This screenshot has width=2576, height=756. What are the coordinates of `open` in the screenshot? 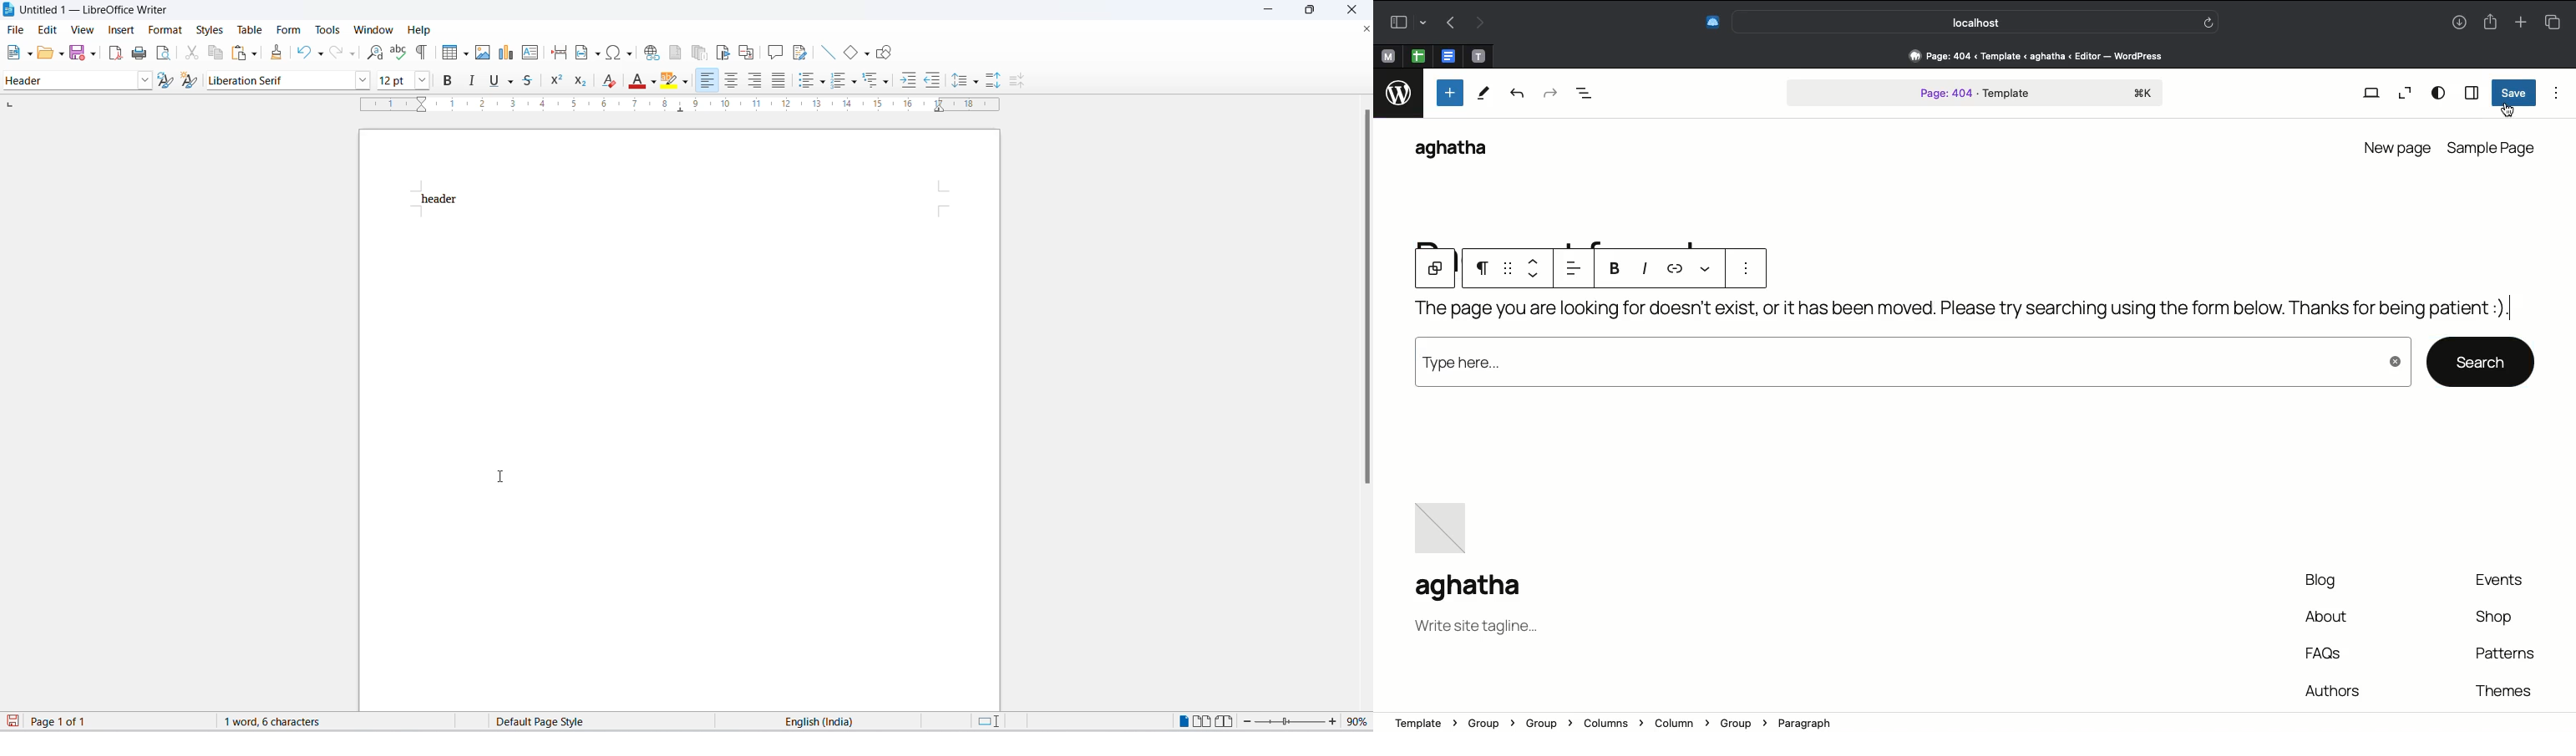 It's located at (45, 54).